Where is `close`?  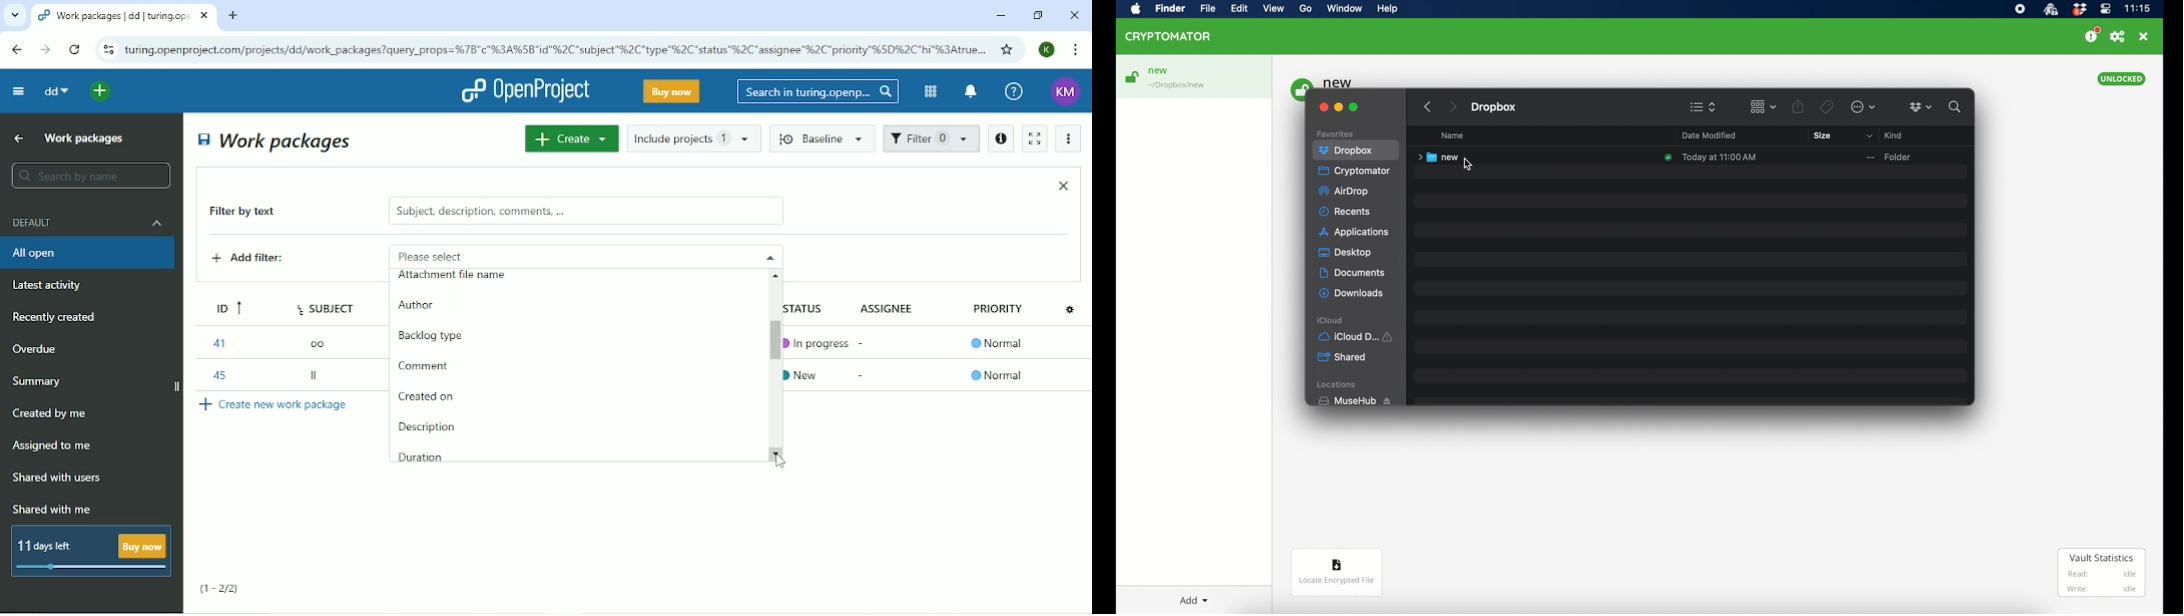
close is located at coordinates (1323, 107).